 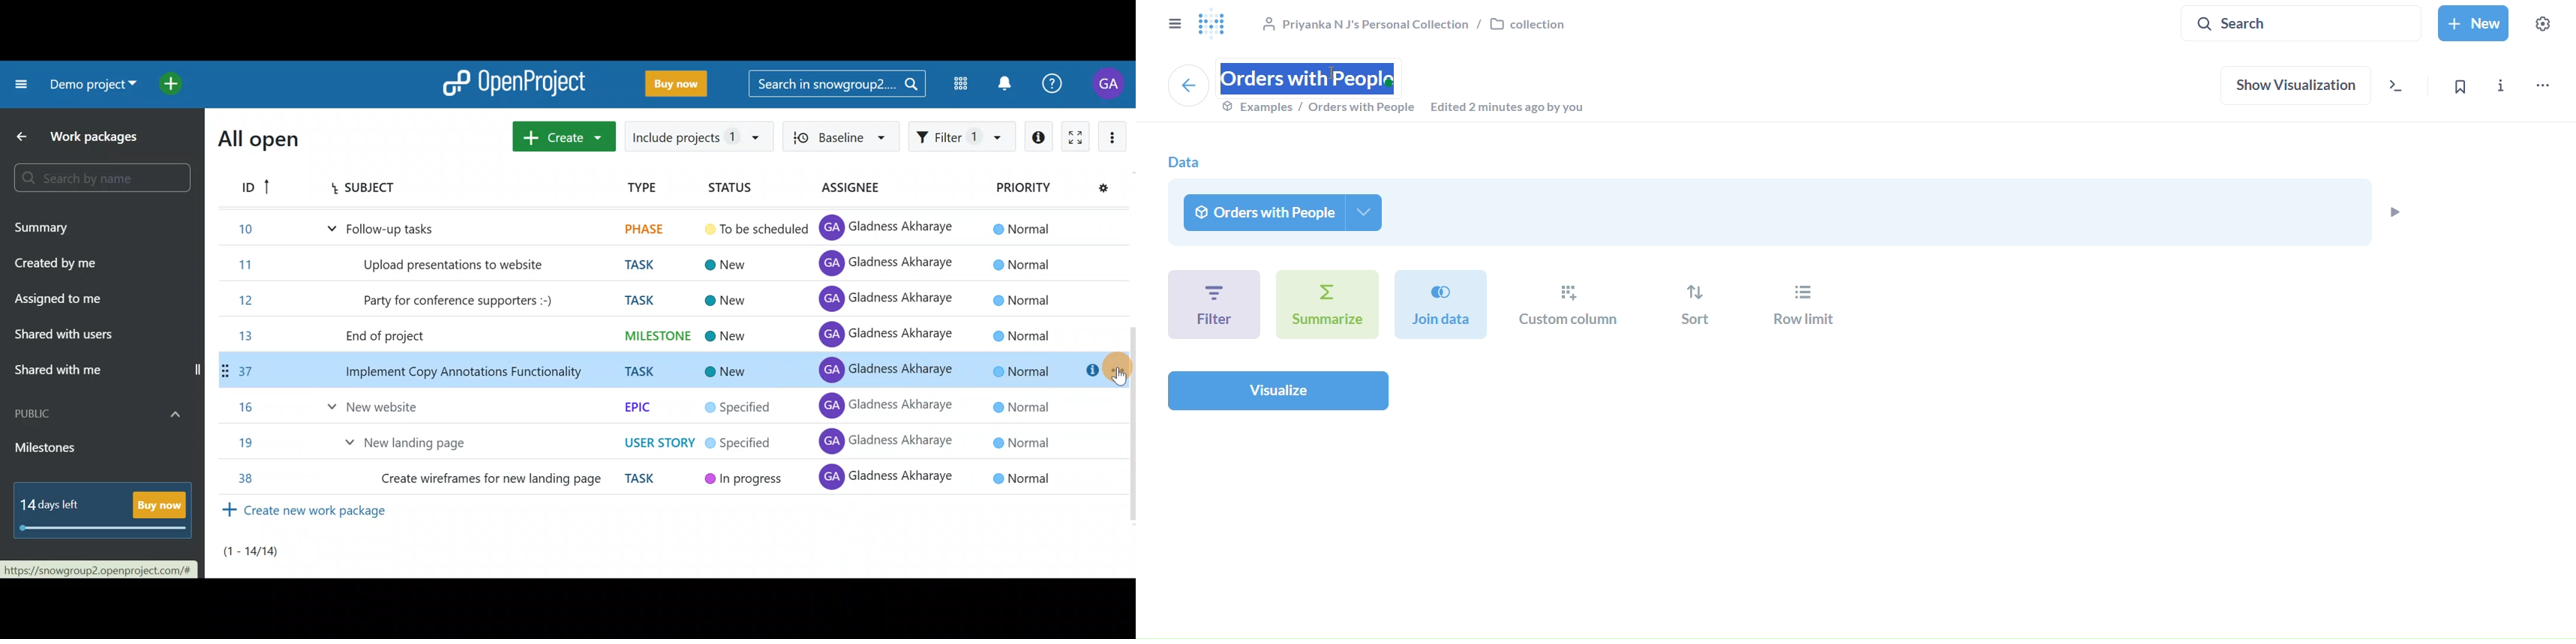 What do you see at coordinates (1695, 306) in the screenshot?
I see `sort` at bounding box center [1695, 306].